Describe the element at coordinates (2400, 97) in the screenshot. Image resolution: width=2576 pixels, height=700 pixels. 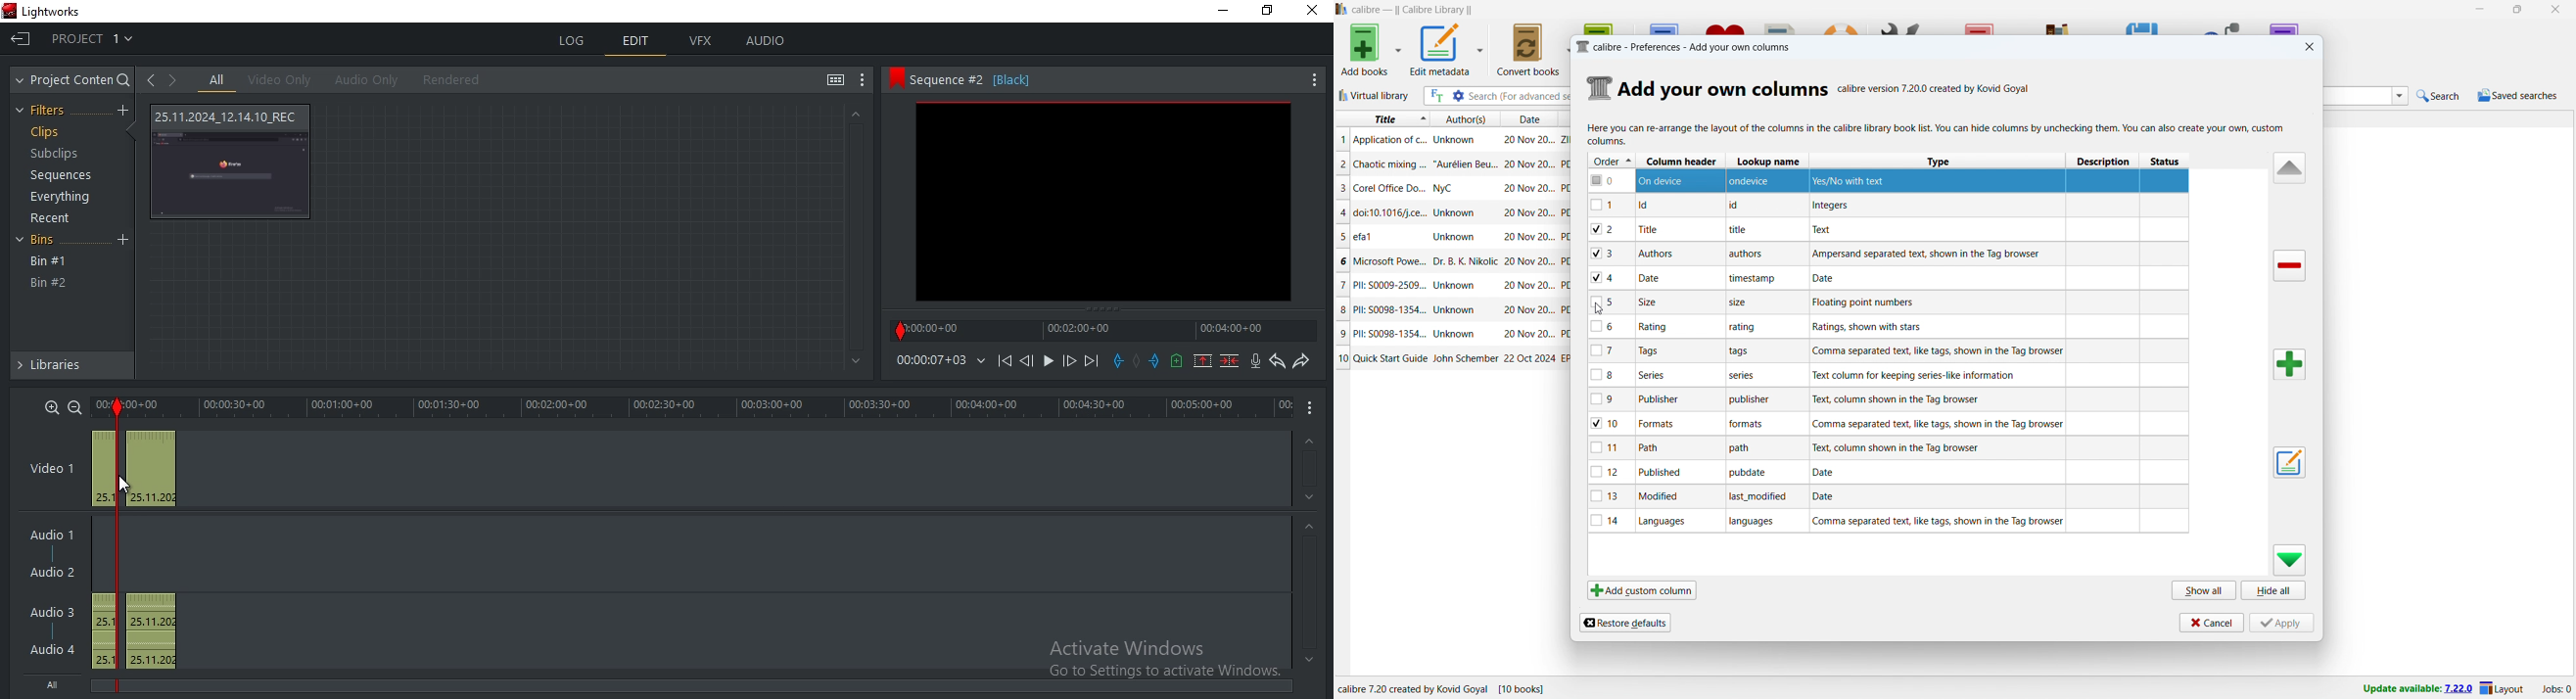
I see `search history` at that location.